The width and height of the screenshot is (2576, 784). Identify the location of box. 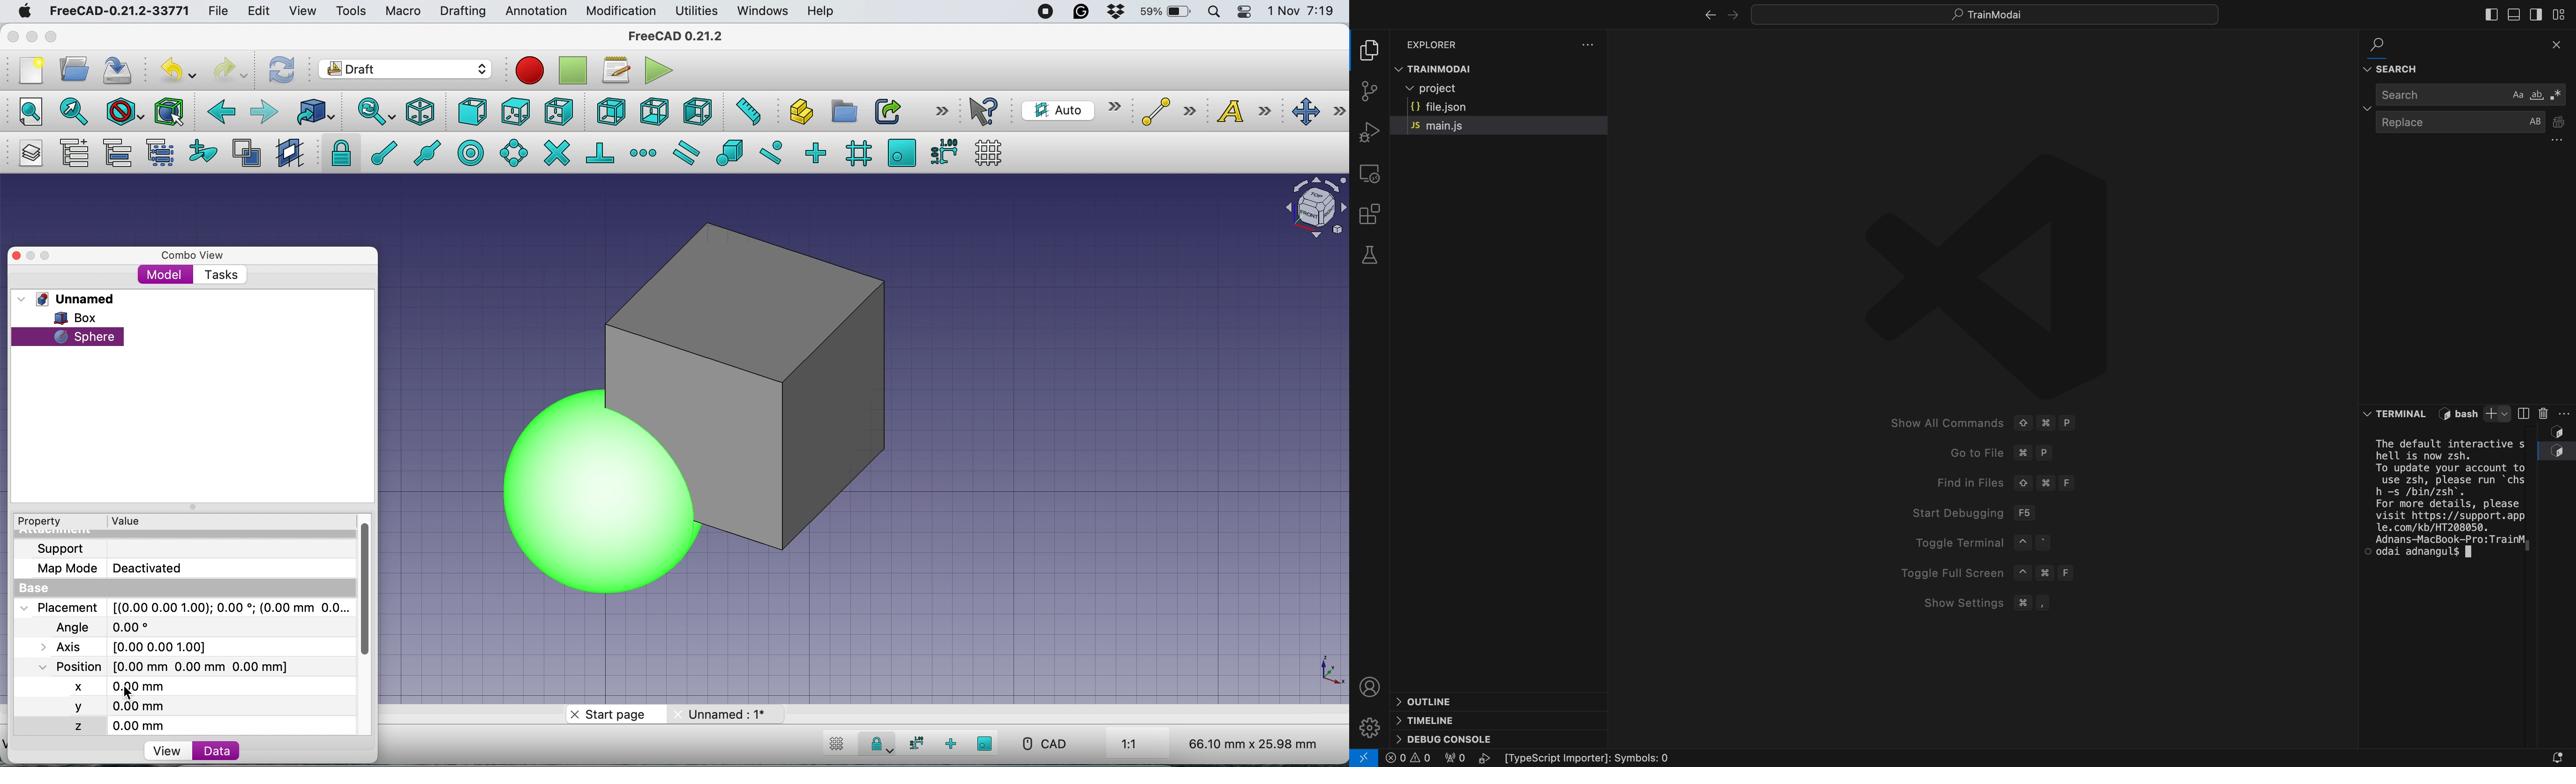
(839, 384).